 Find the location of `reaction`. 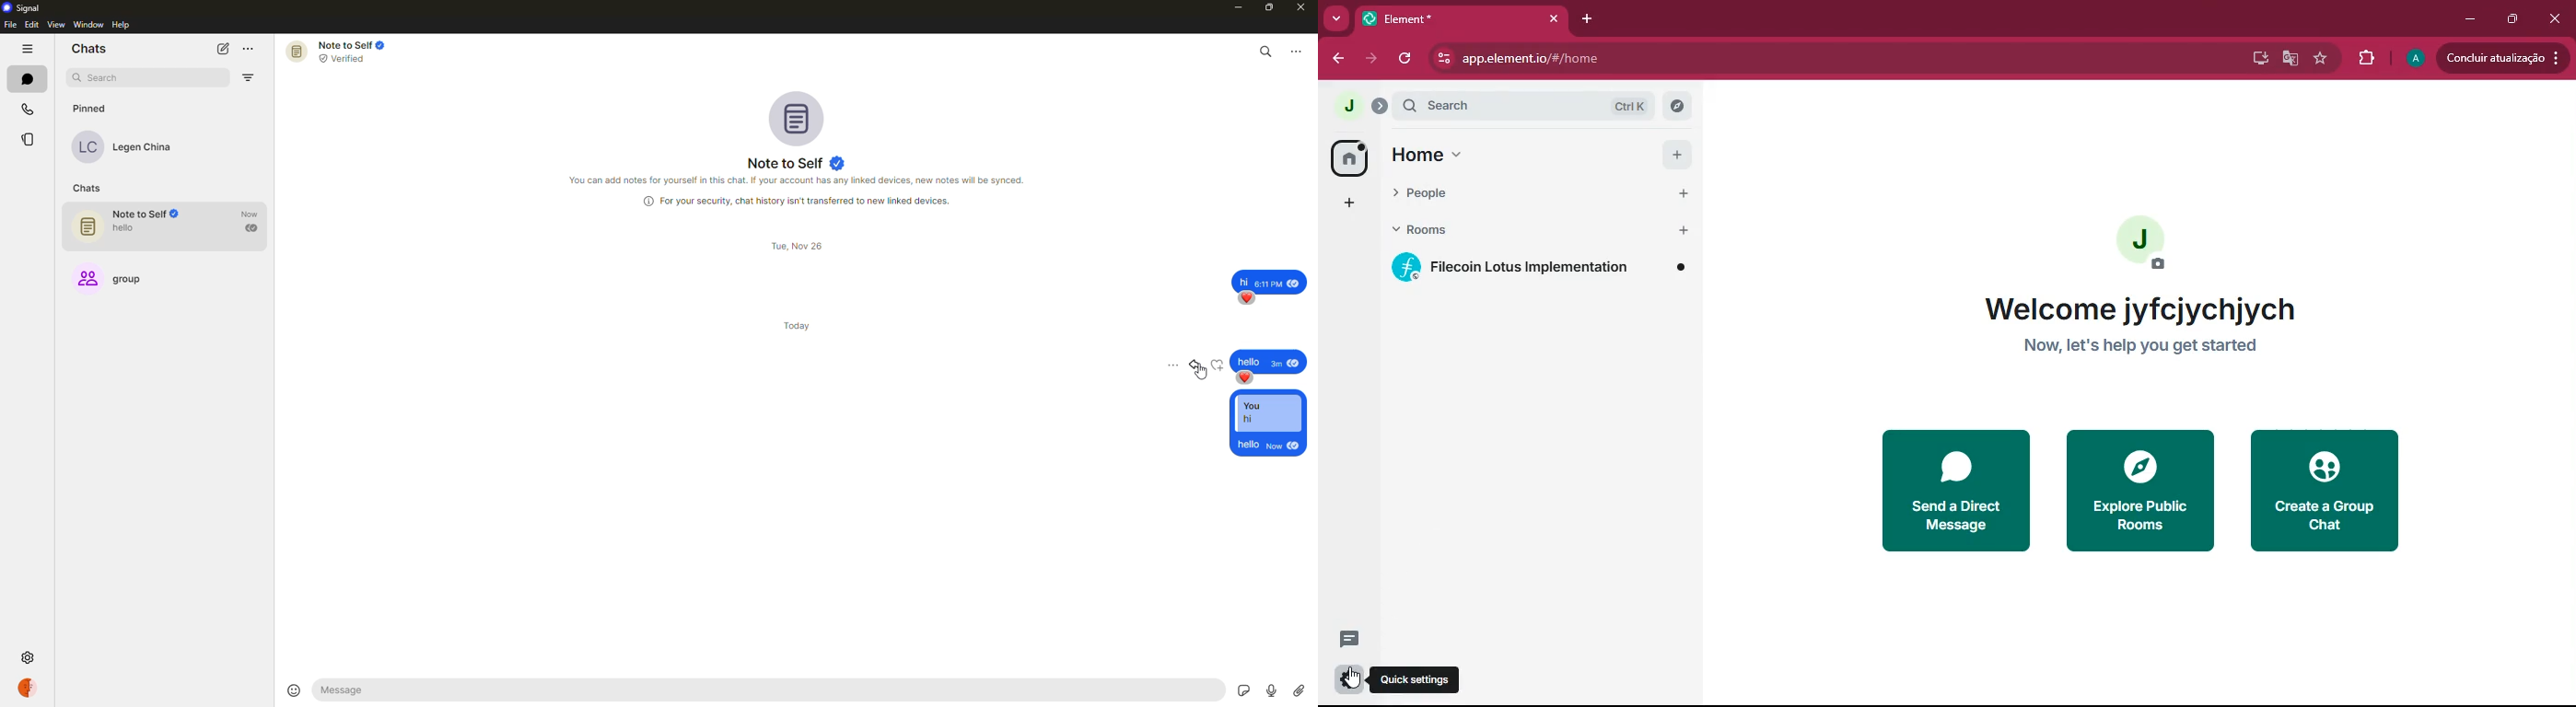

reaction is located at coordinates (1249, 299).